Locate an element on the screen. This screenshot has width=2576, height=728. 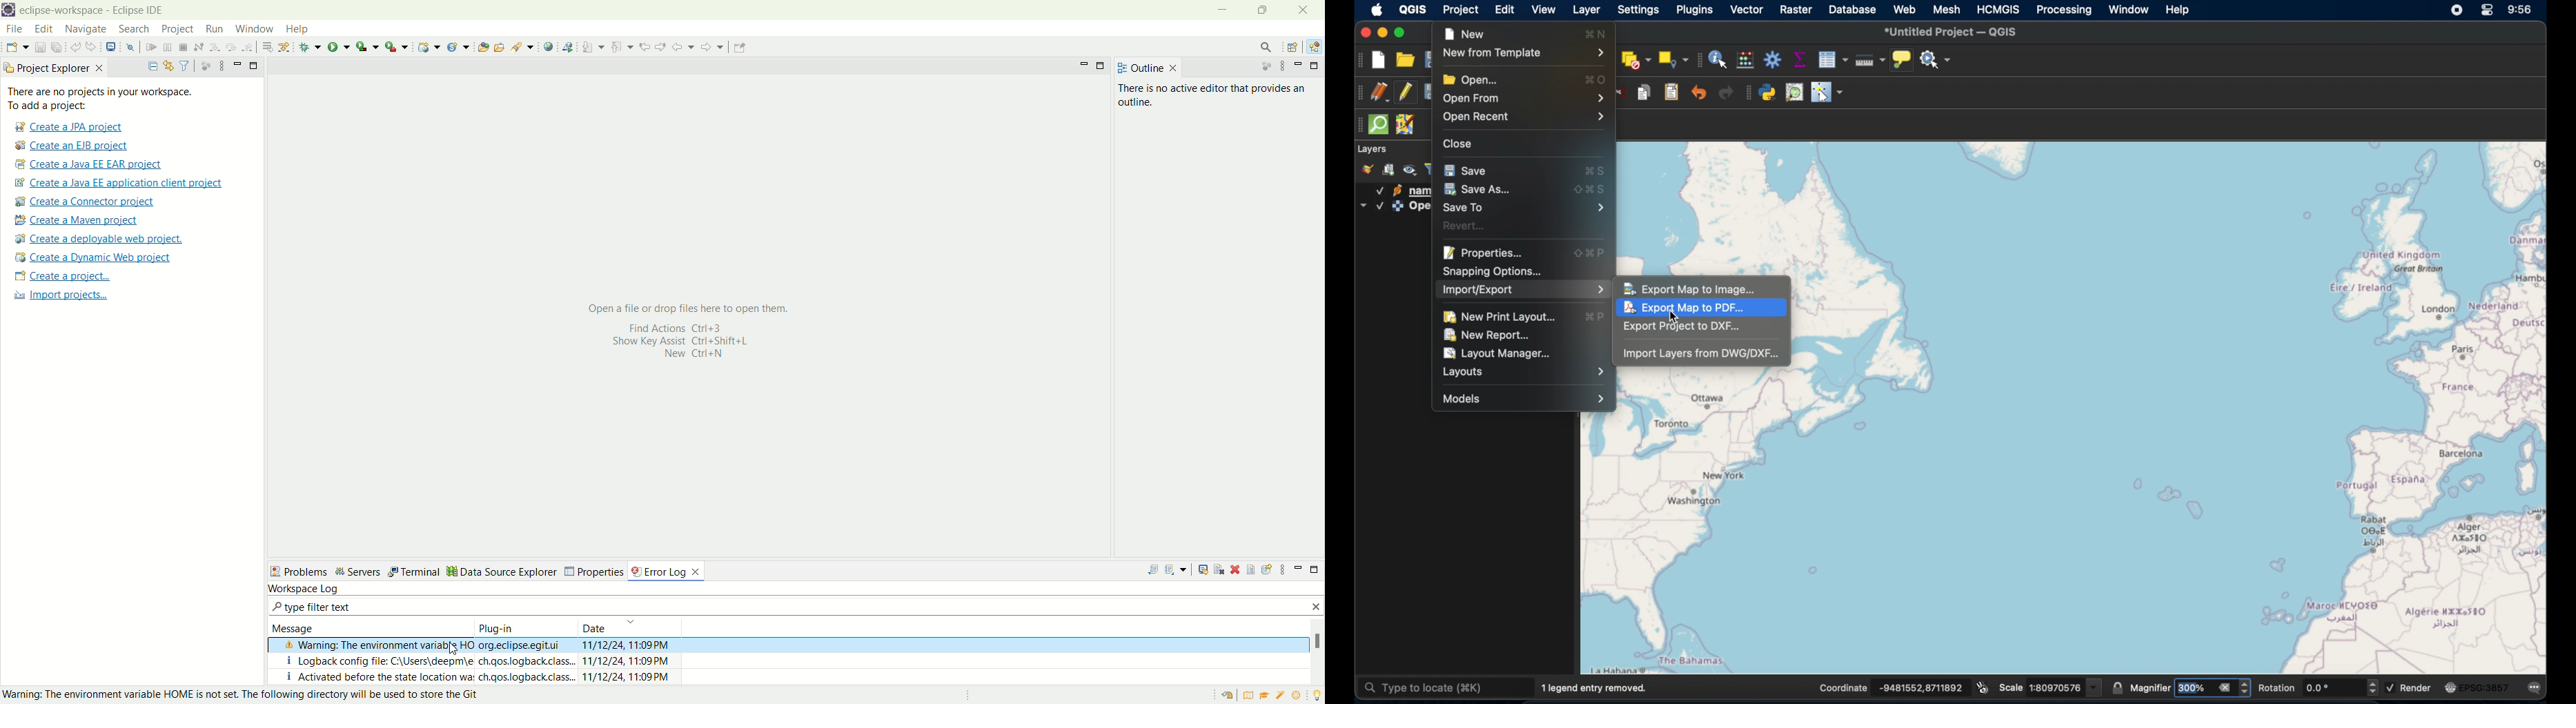
disconnect is located at coordinates (197, 46).